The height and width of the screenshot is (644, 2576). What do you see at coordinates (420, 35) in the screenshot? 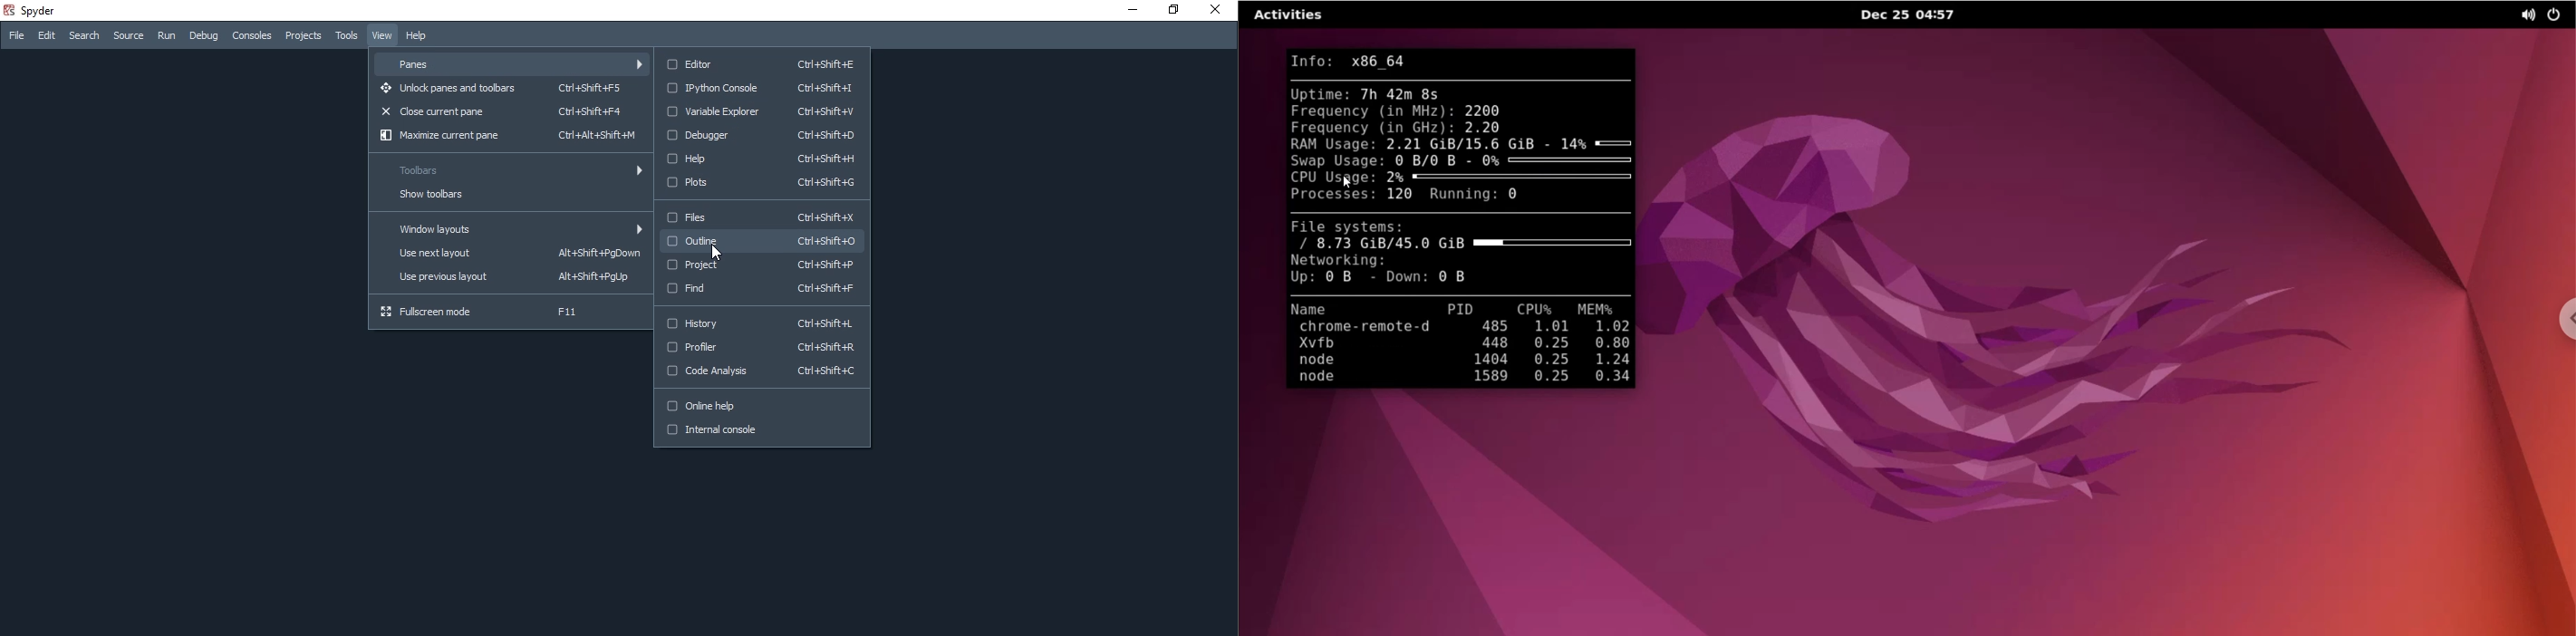
I see `Help` at bounding box center [420, 35].